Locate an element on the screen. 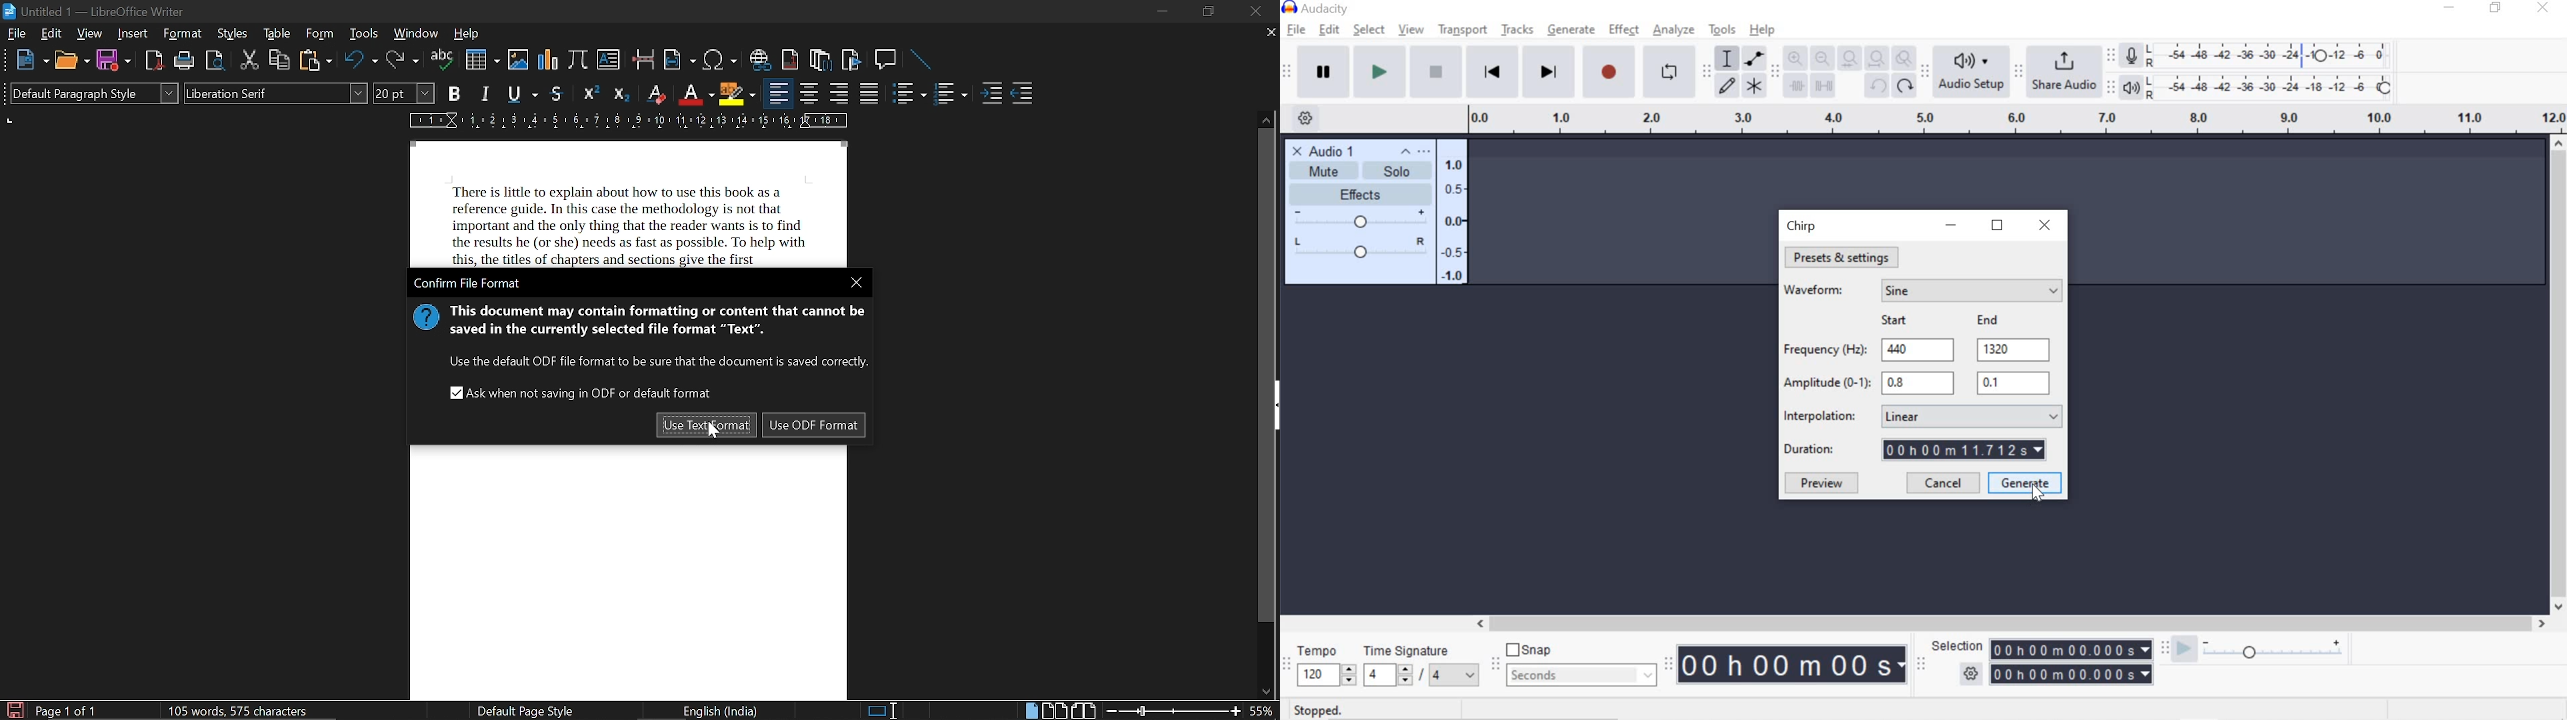 The height and width of the screenshot is (728, 2576). eraser is located at coordinates (654, 93).